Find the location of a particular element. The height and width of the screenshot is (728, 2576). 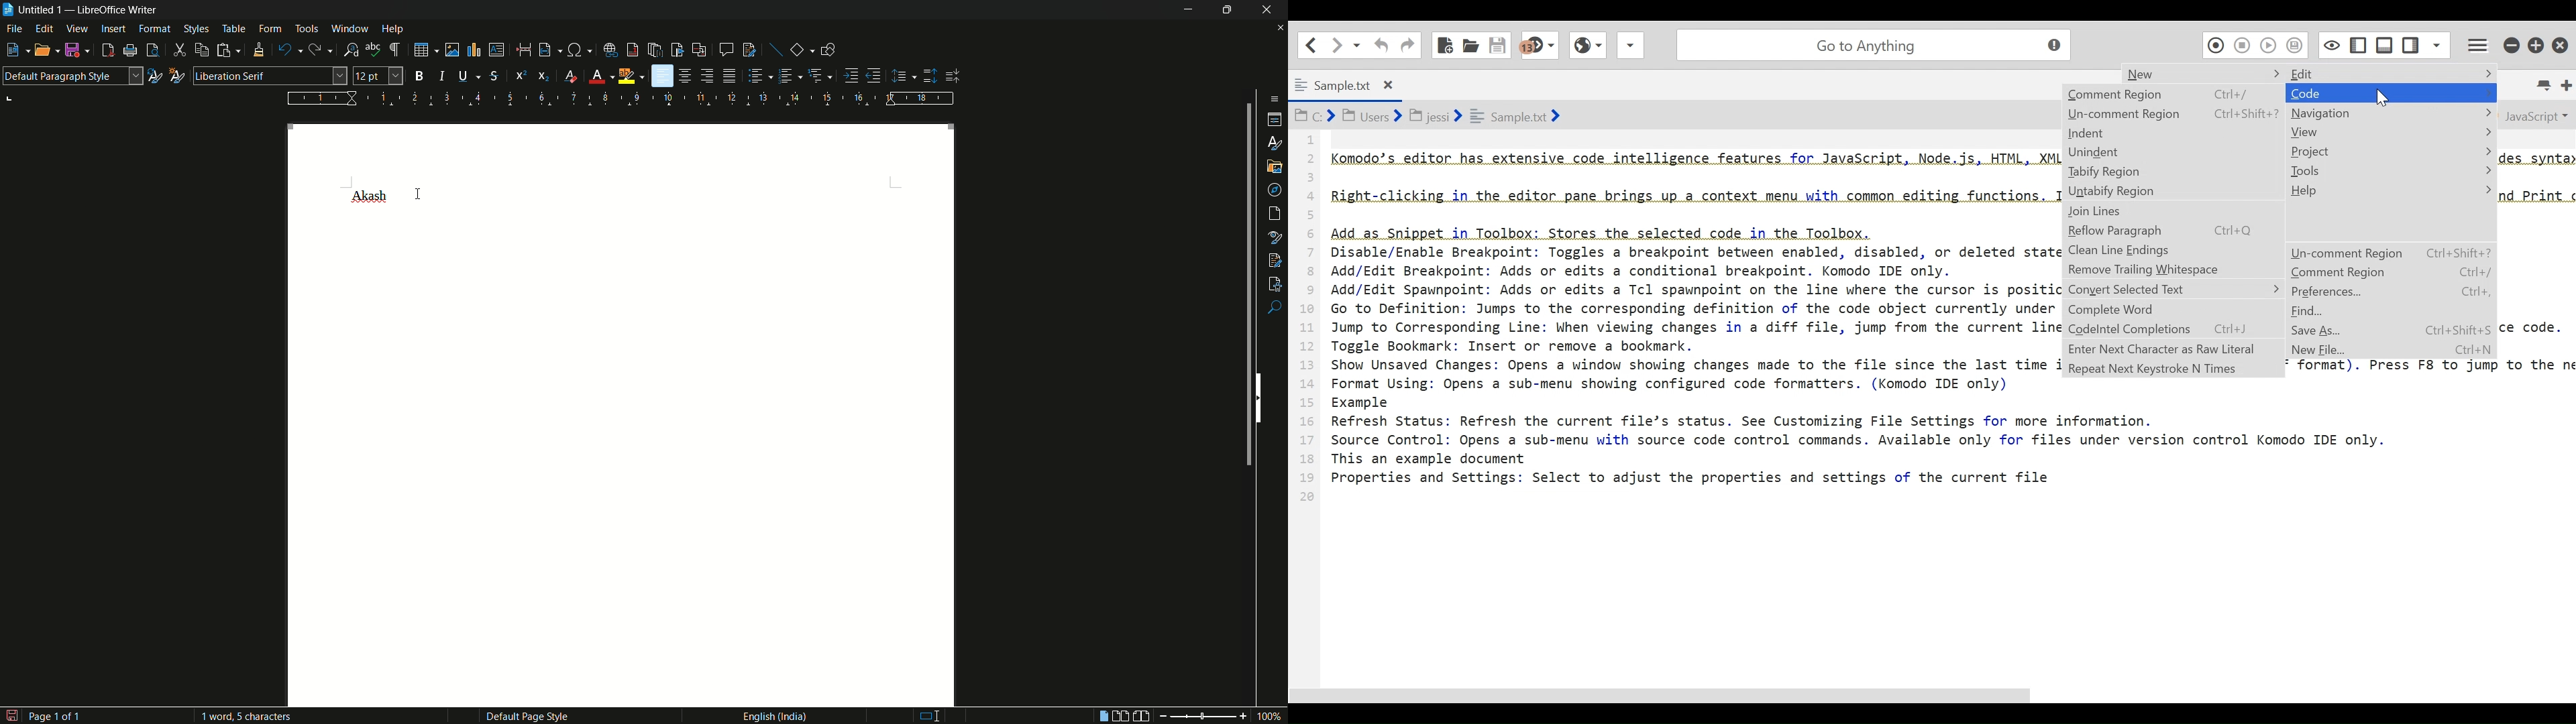

undo is located at coordinates (290, 50).